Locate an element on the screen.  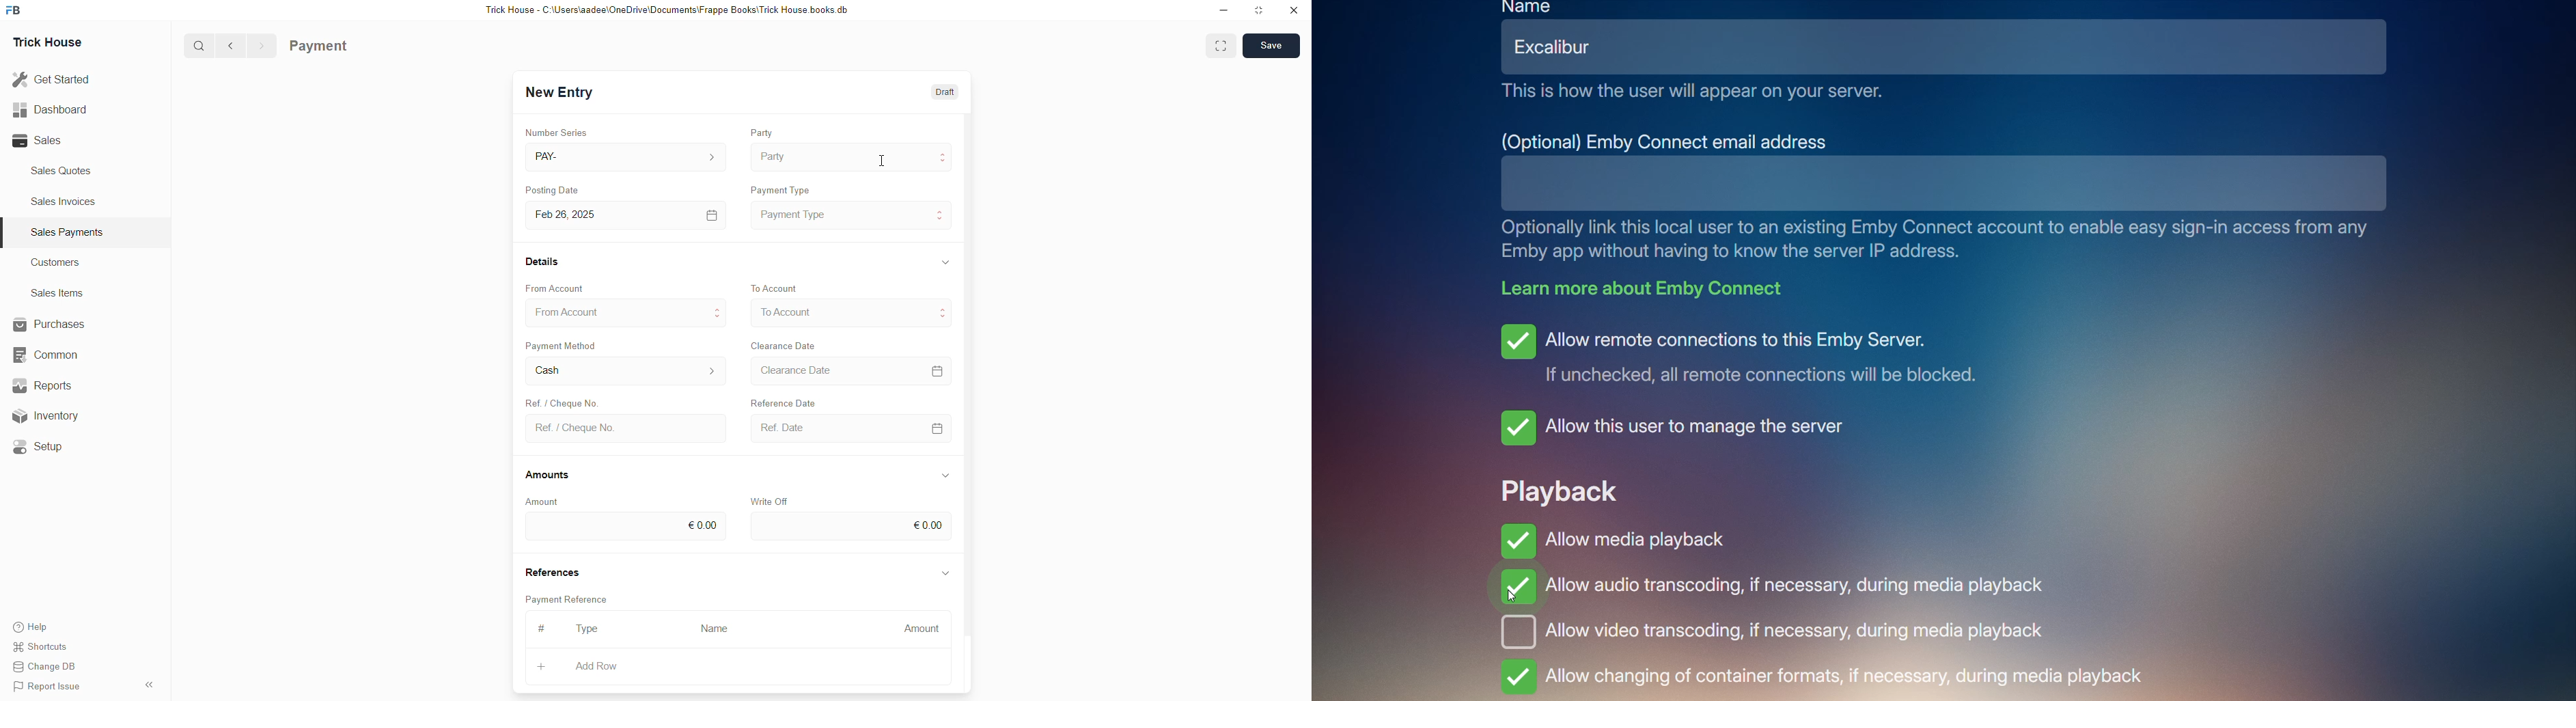
Party is located at coordinates (762, 132).